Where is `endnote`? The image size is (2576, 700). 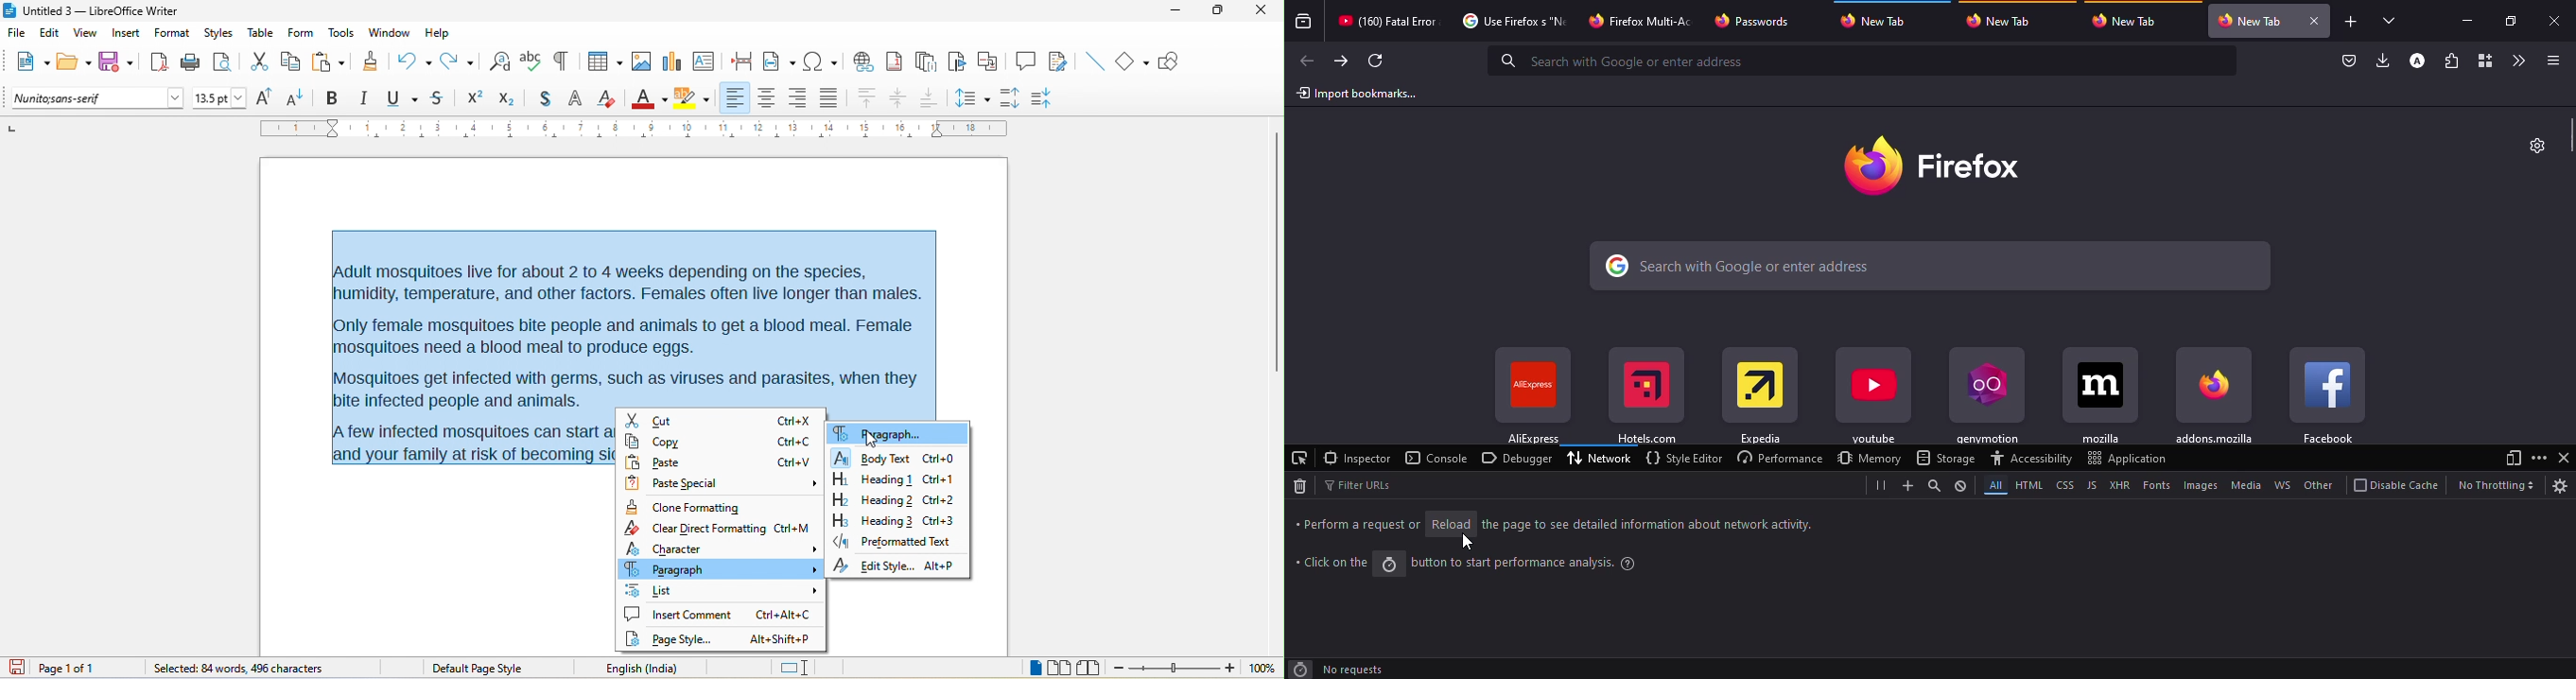
endnote is located at coordinates (926, 62).